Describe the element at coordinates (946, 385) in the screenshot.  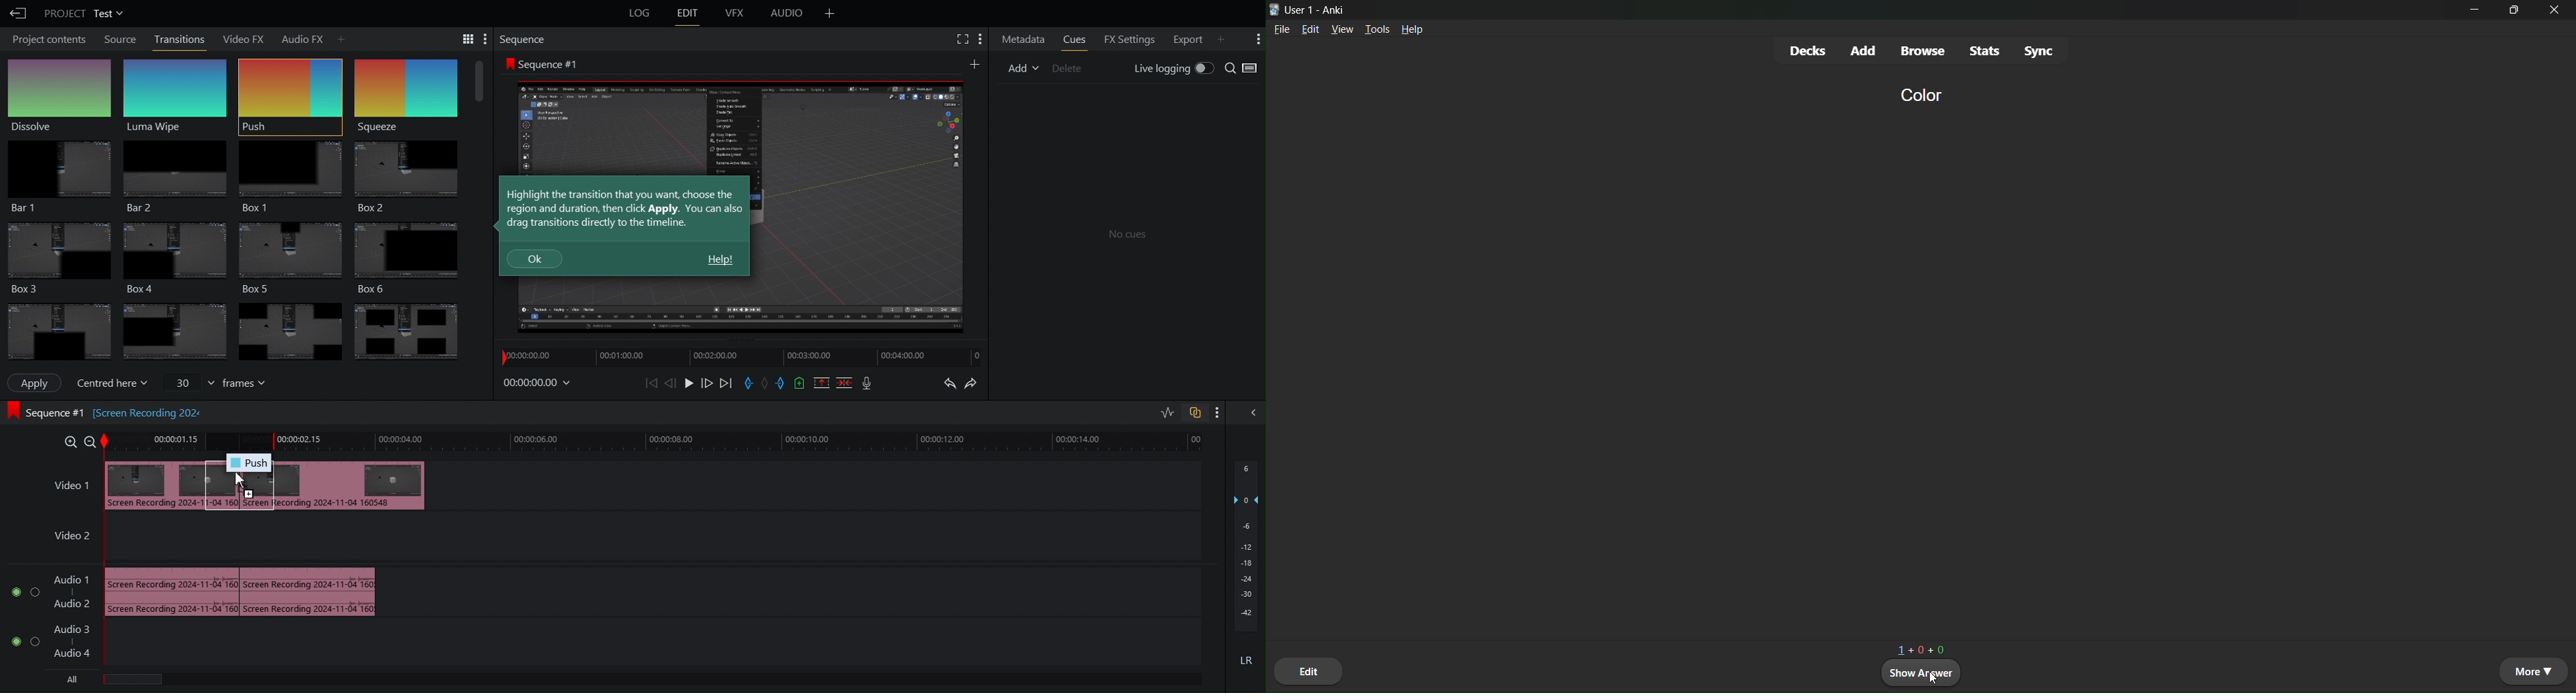
I see `Undo` at that location.